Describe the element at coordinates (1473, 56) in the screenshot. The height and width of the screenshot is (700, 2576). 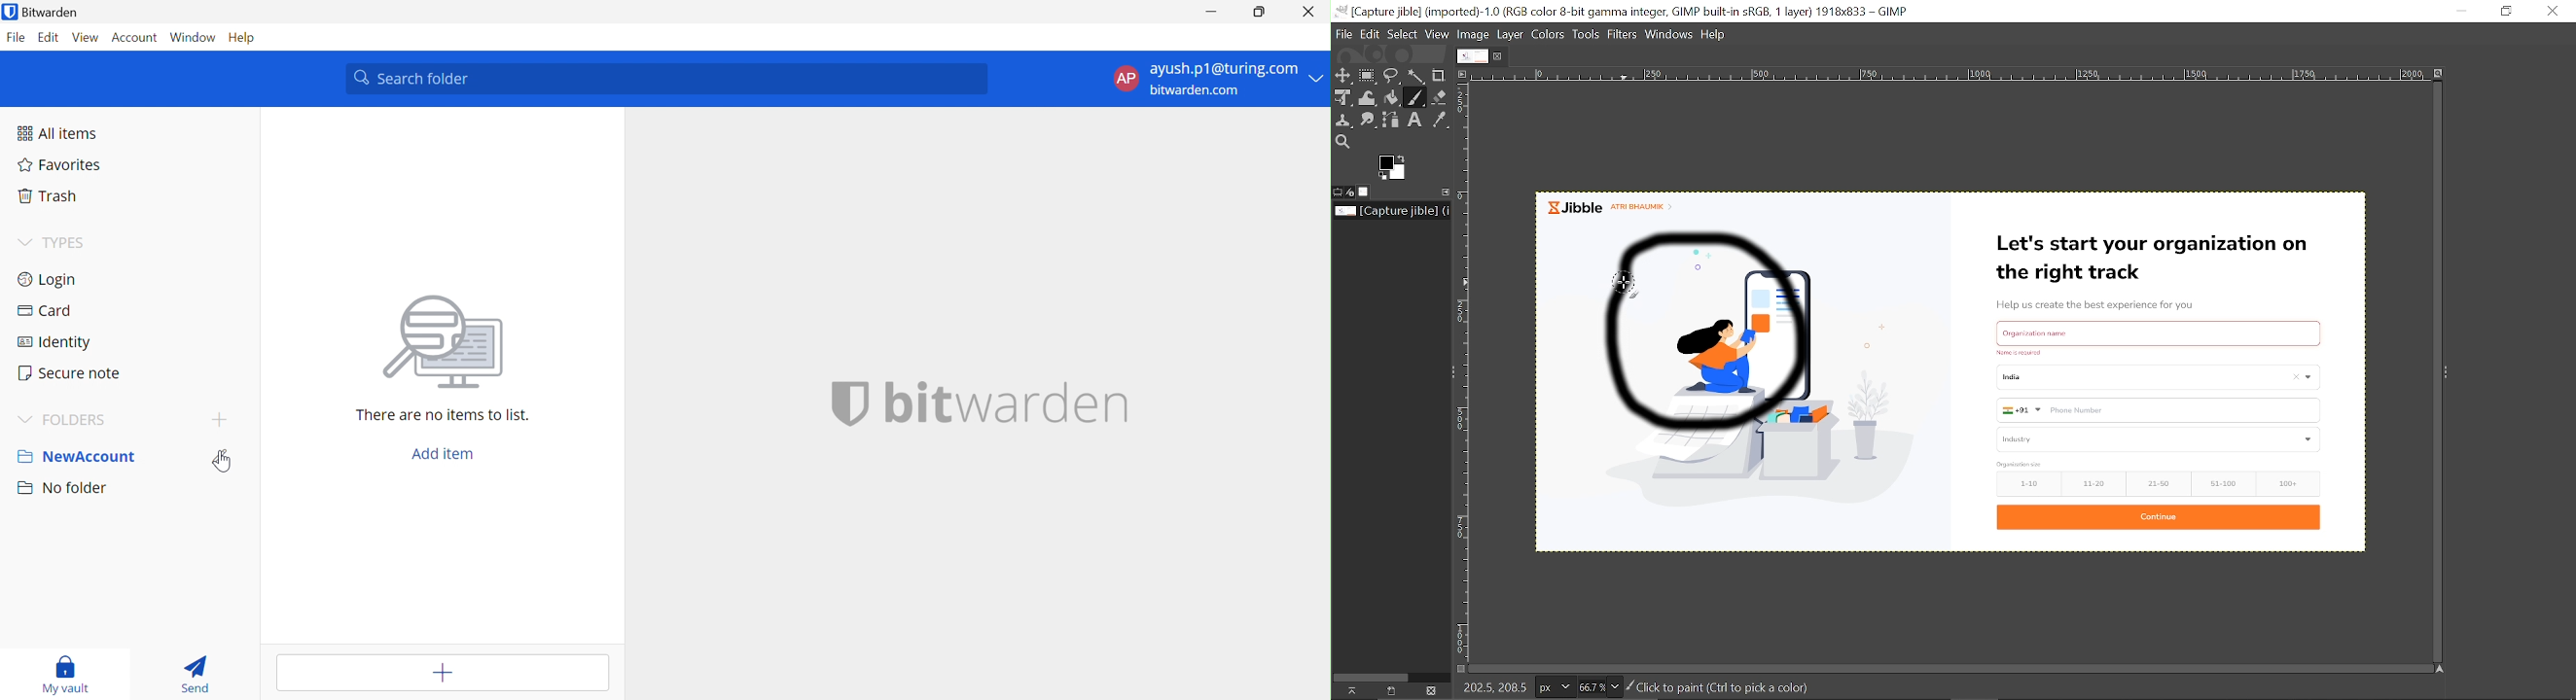
I see `Current image tab` at that location.